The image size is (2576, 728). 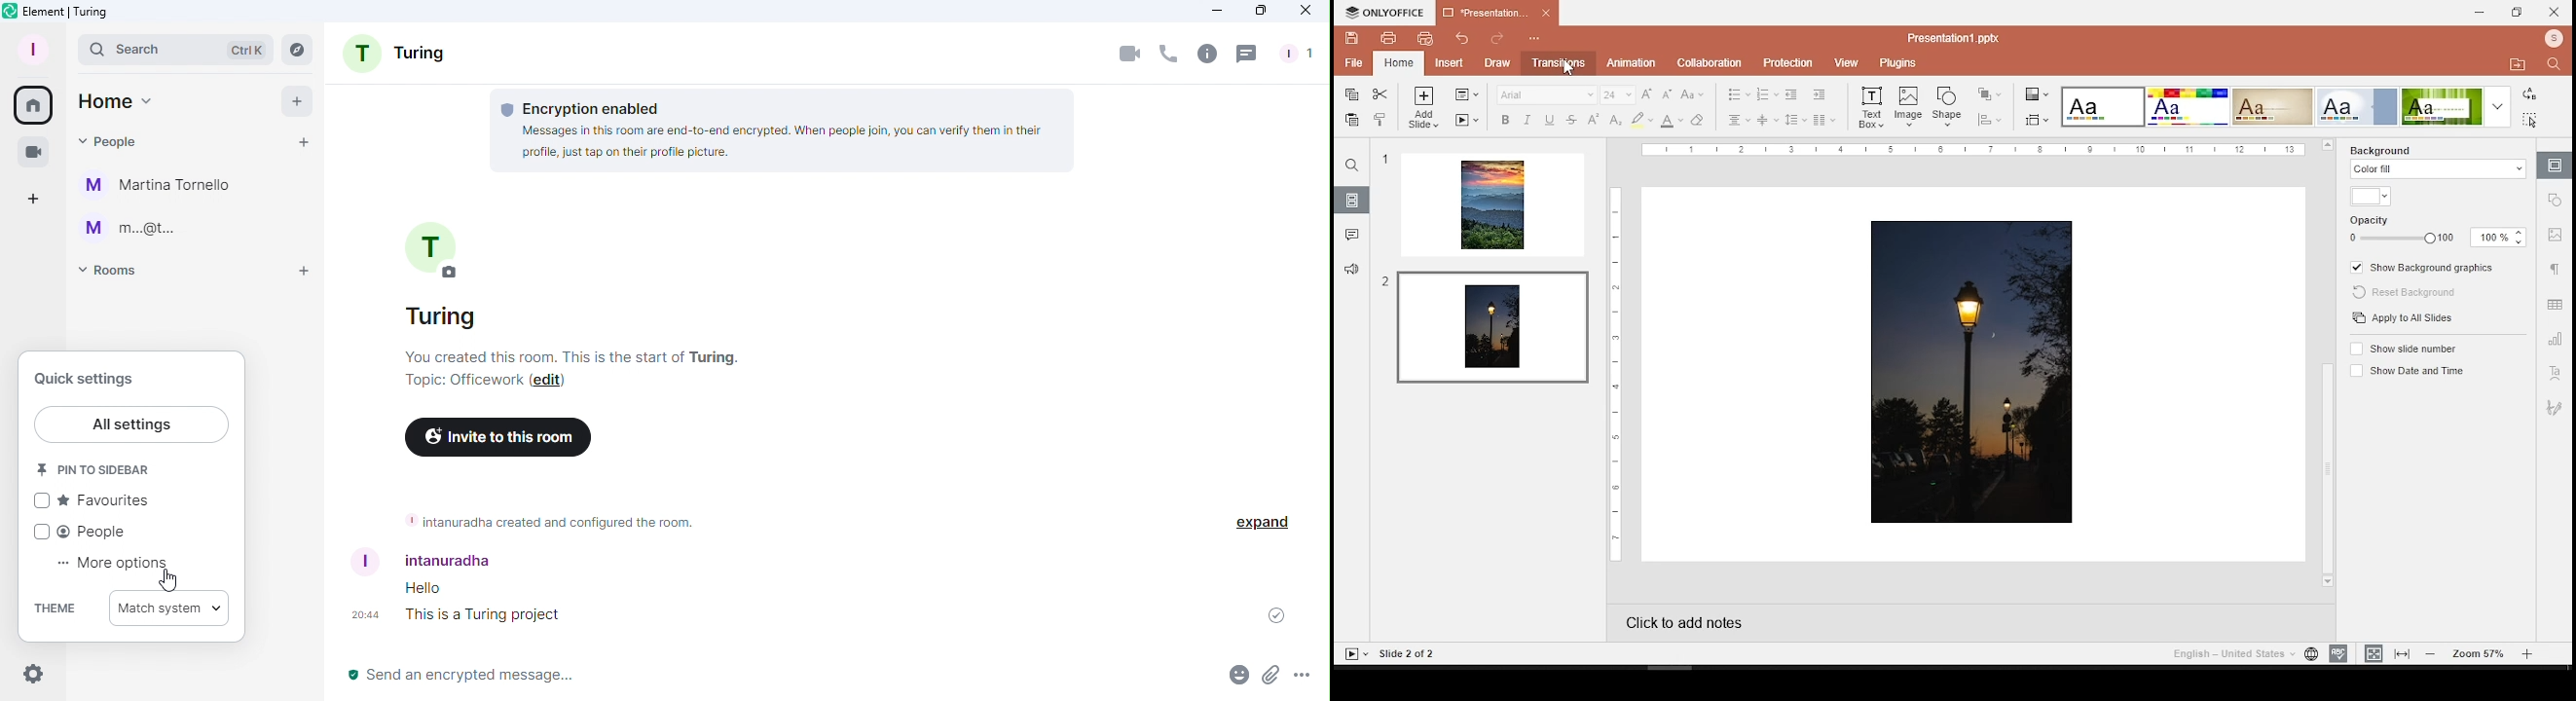 I want to click on search, so click(x=2557, y=67).